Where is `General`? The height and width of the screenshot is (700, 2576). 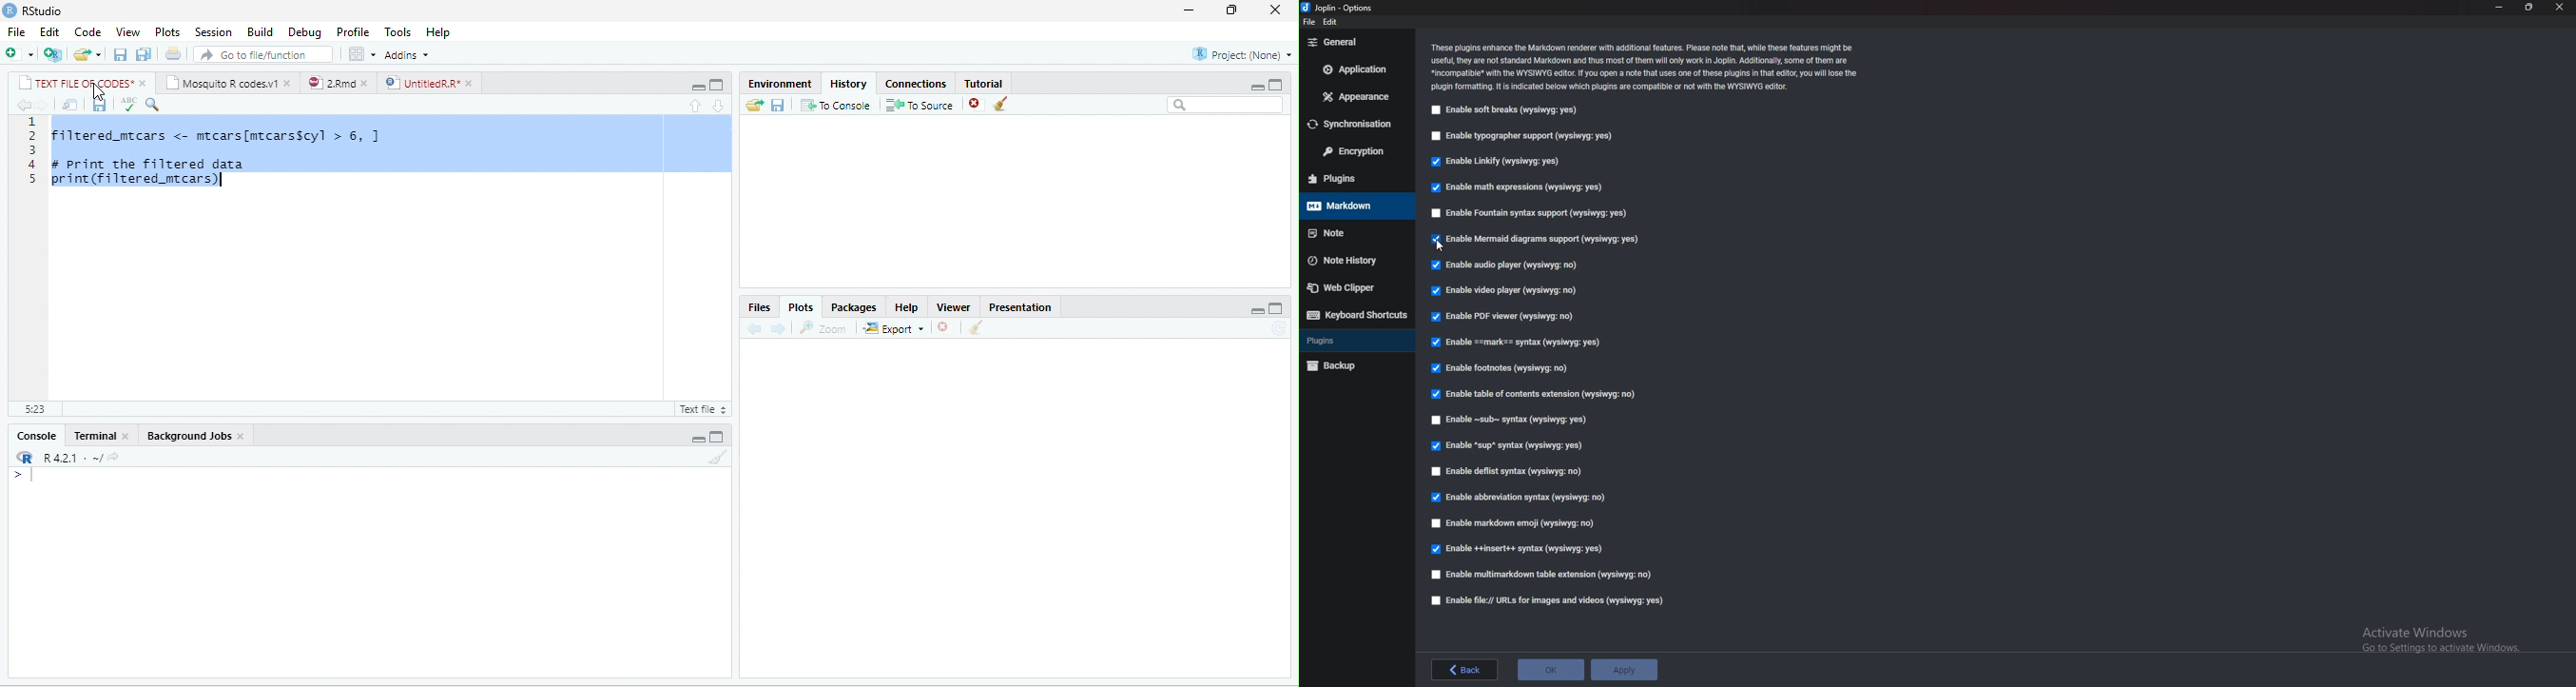
General is located at coordinates (1356, 43).